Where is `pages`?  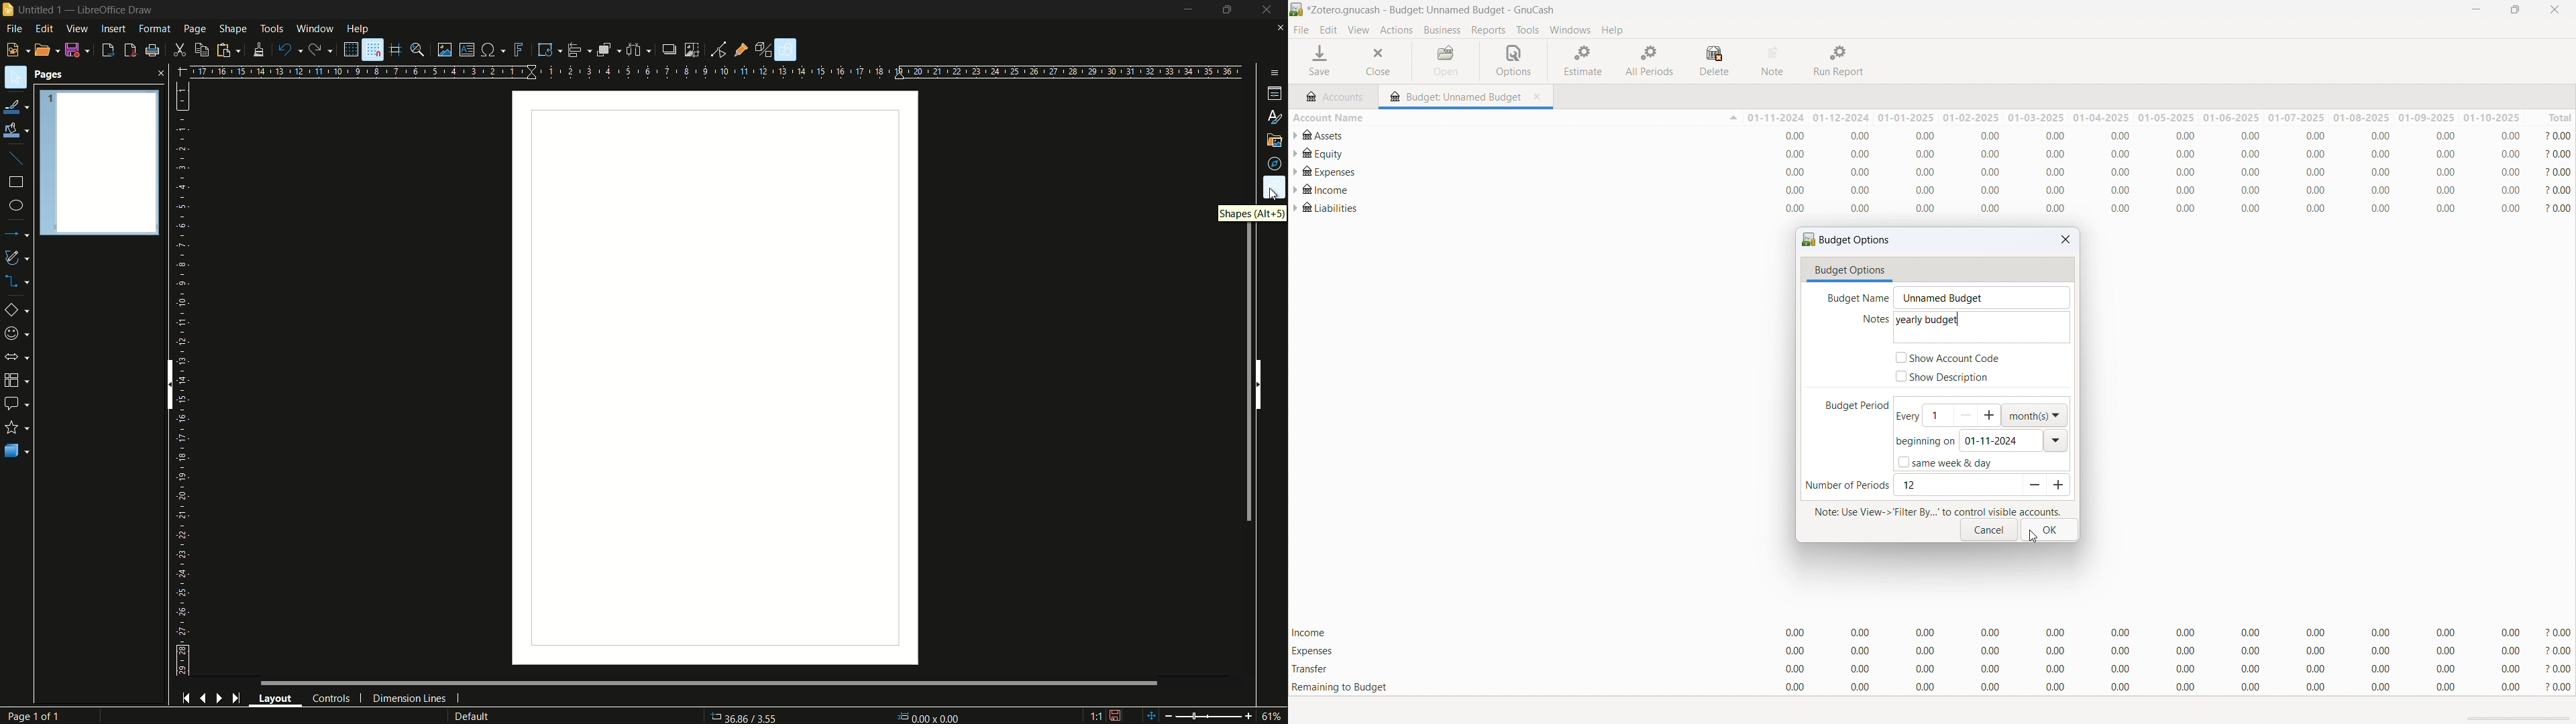 pages is located at coordinates (49, 75).